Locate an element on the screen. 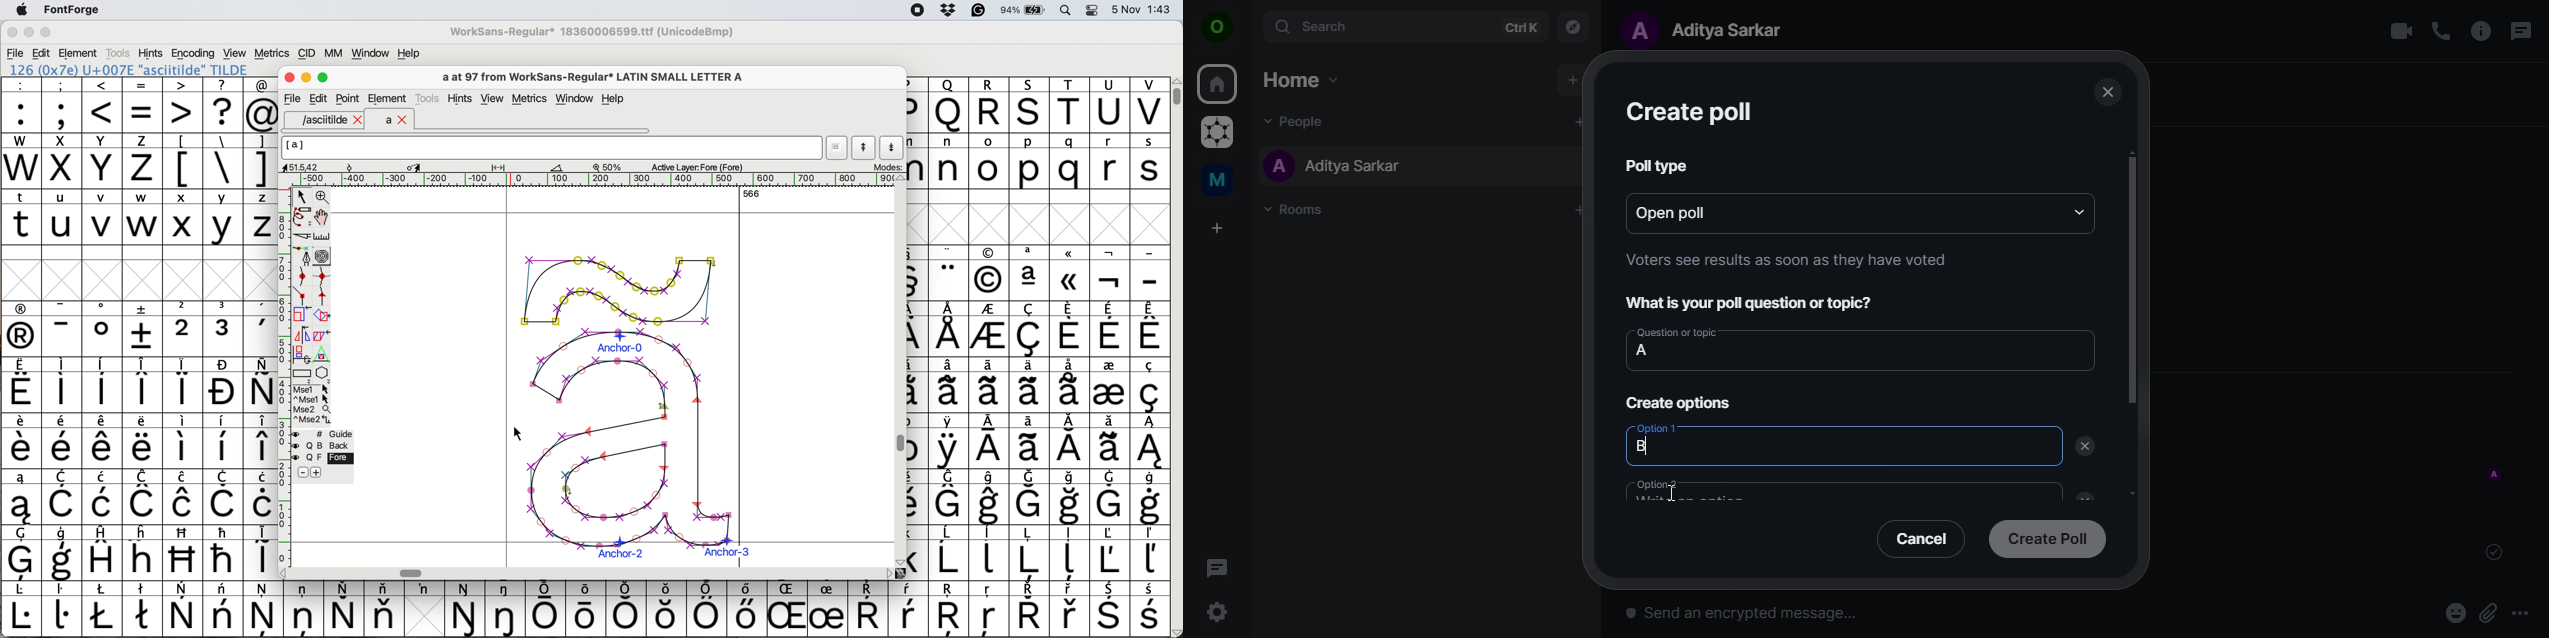  symbol is located at coordinates (223, 552).